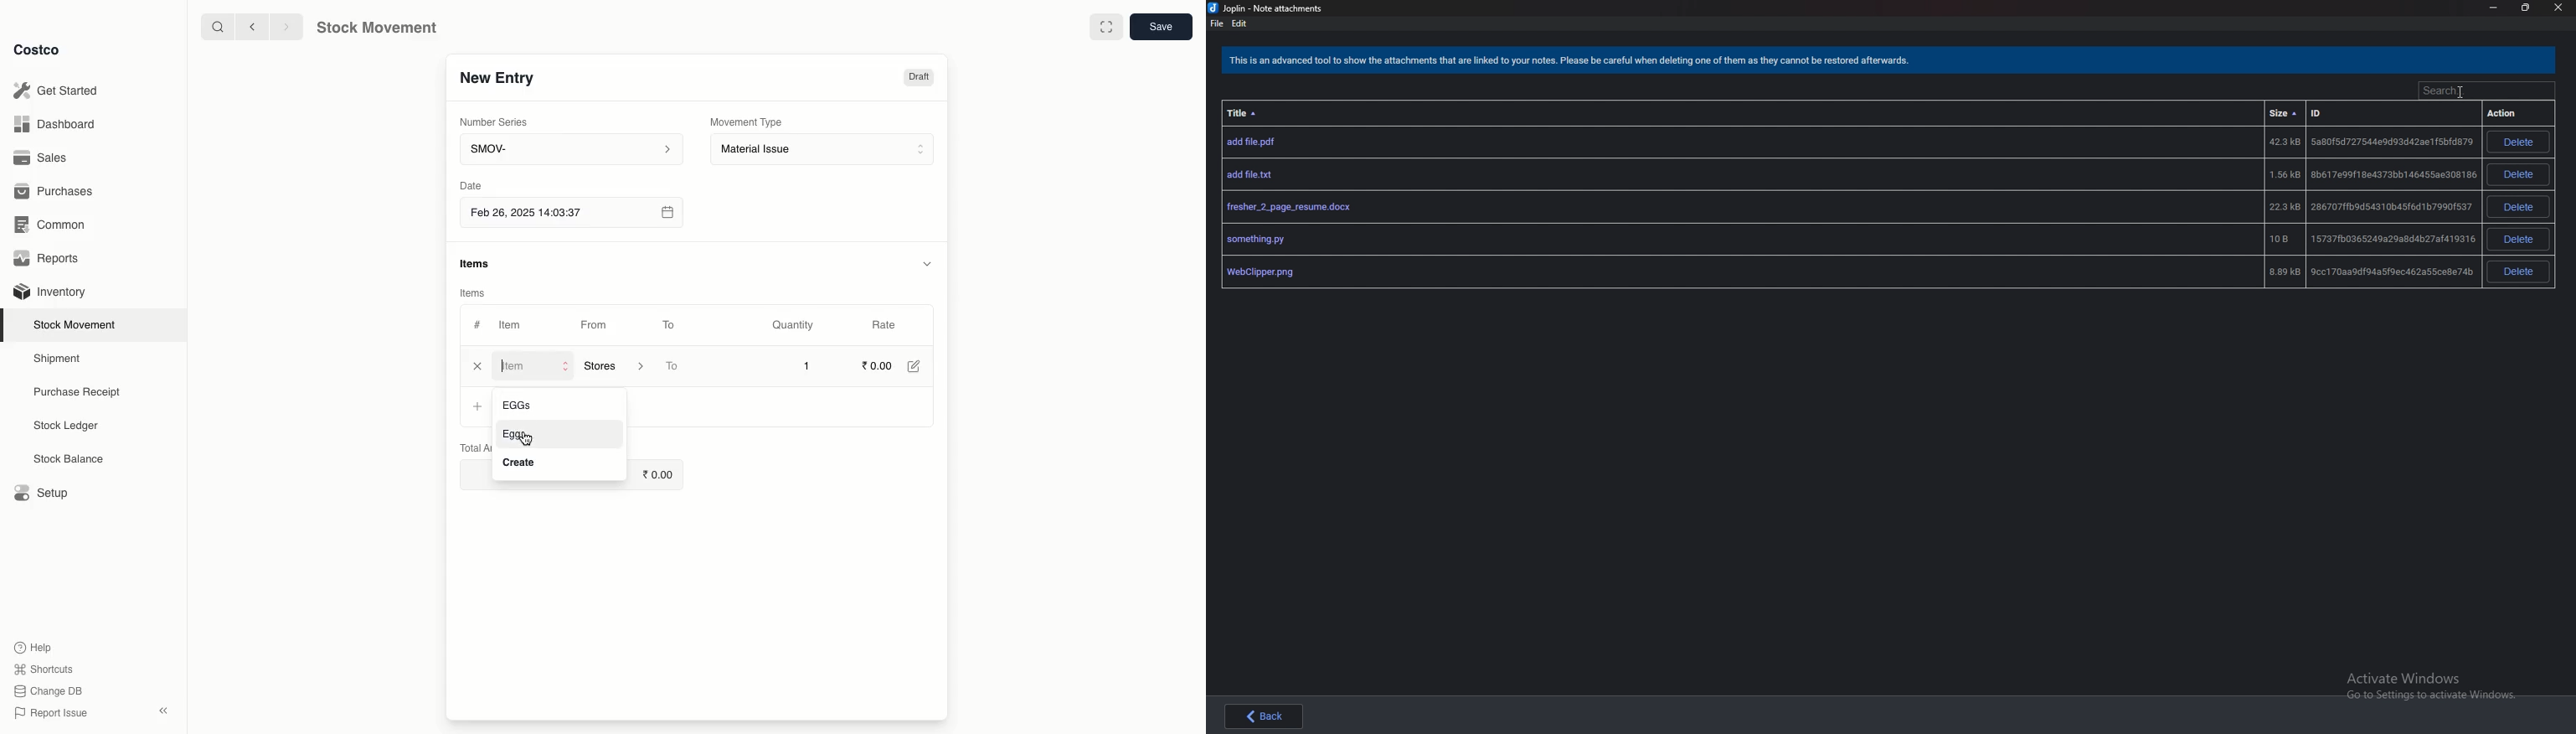  I want to click on Get Started, so click(59, 90).